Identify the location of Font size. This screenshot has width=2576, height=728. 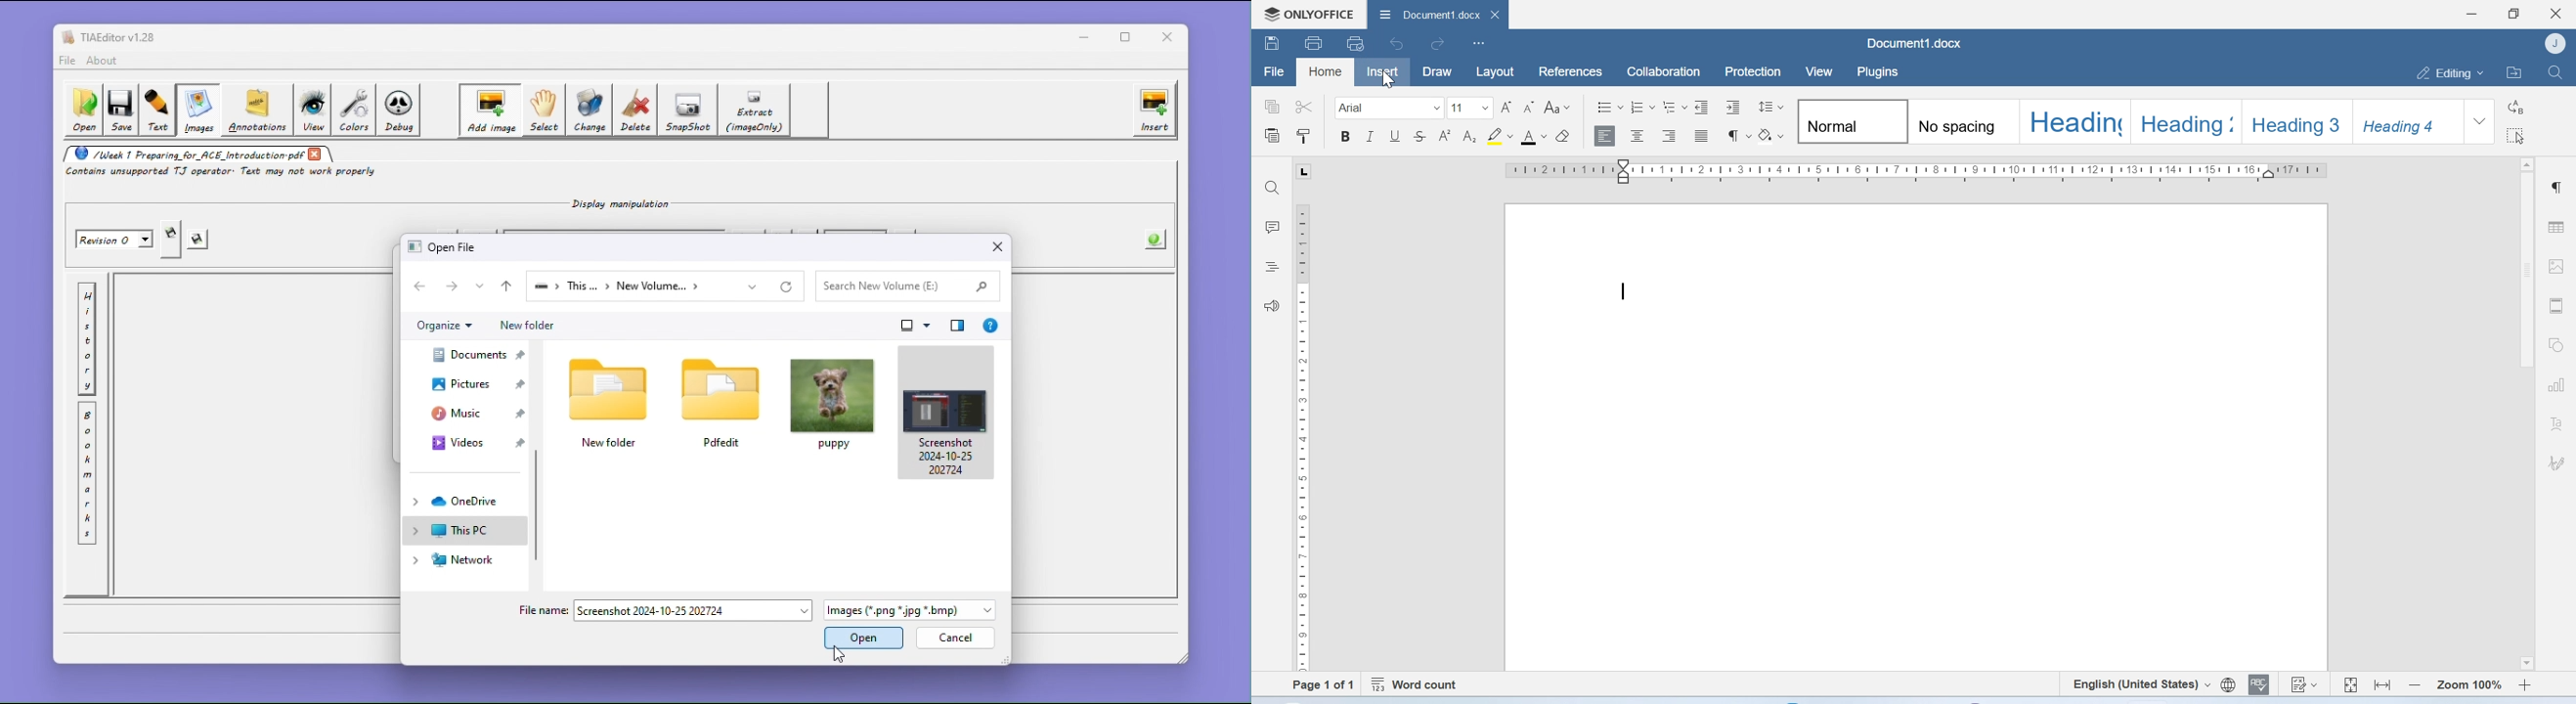
(1470, 108).